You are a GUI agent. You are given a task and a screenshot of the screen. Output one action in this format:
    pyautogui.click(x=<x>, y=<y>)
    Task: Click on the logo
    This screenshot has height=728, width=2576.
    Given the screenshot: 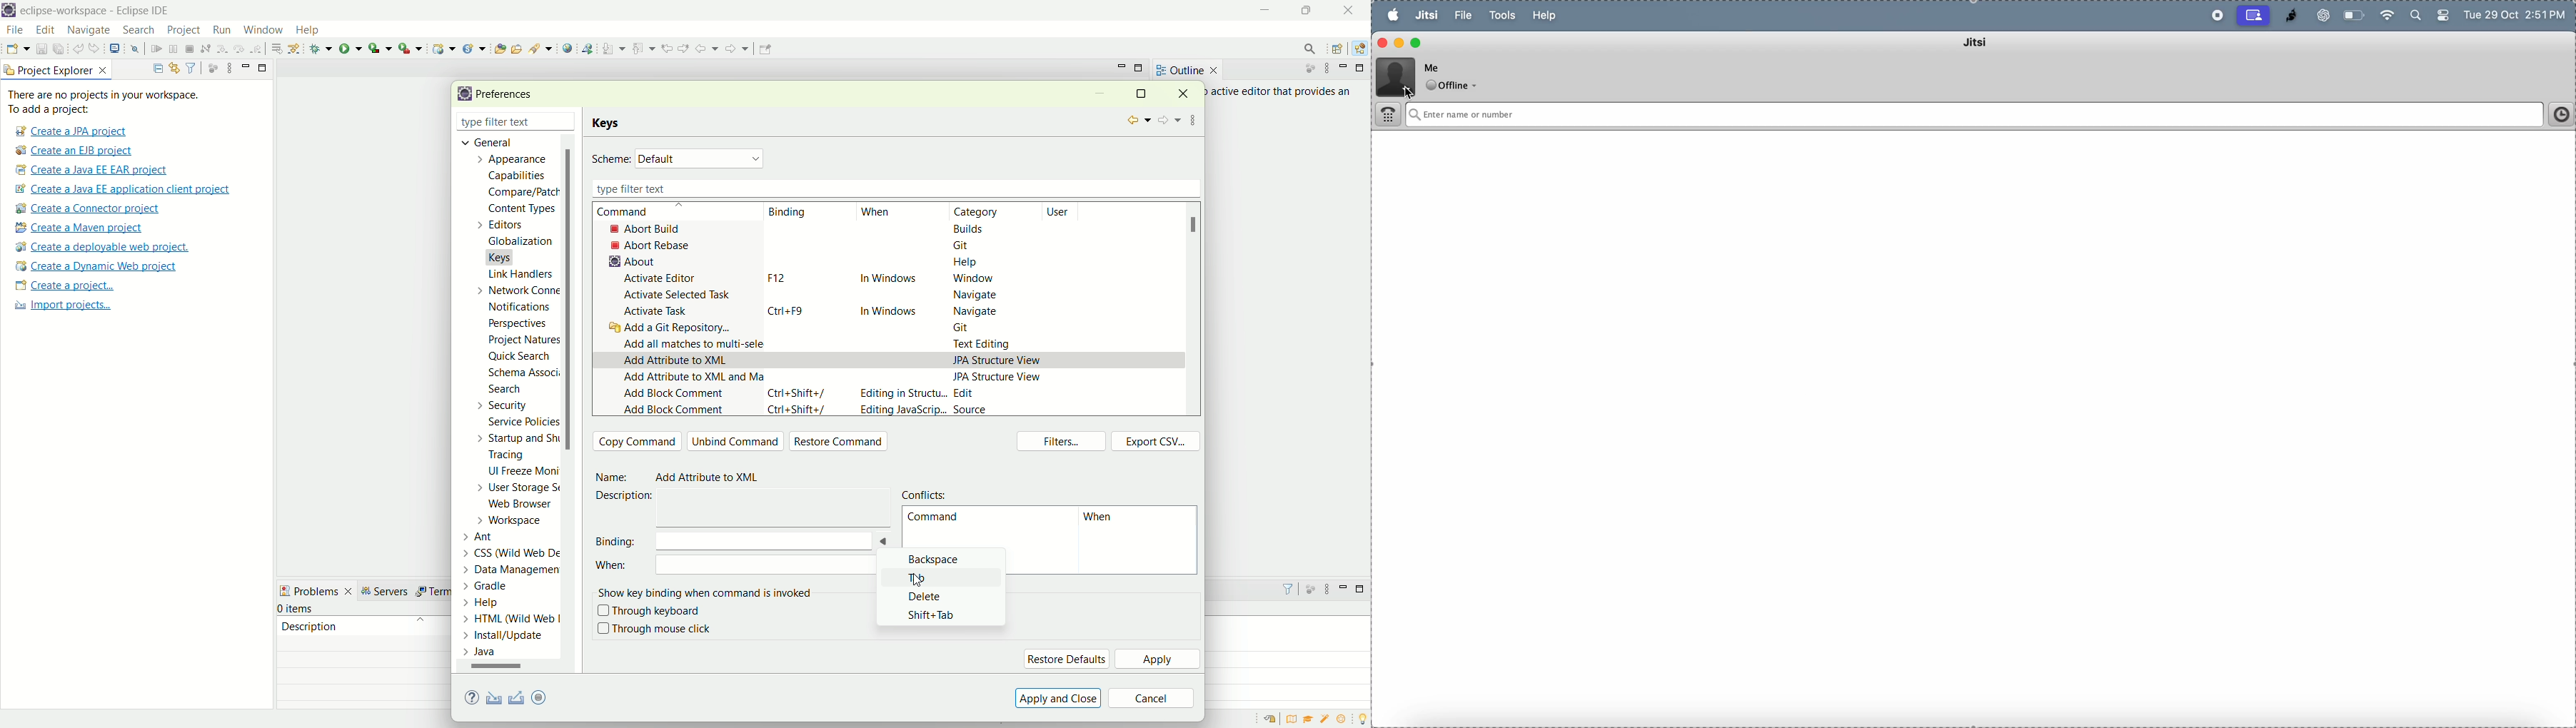 What is the action you would take?
    pyautogui.click(x=9, y=11)
    